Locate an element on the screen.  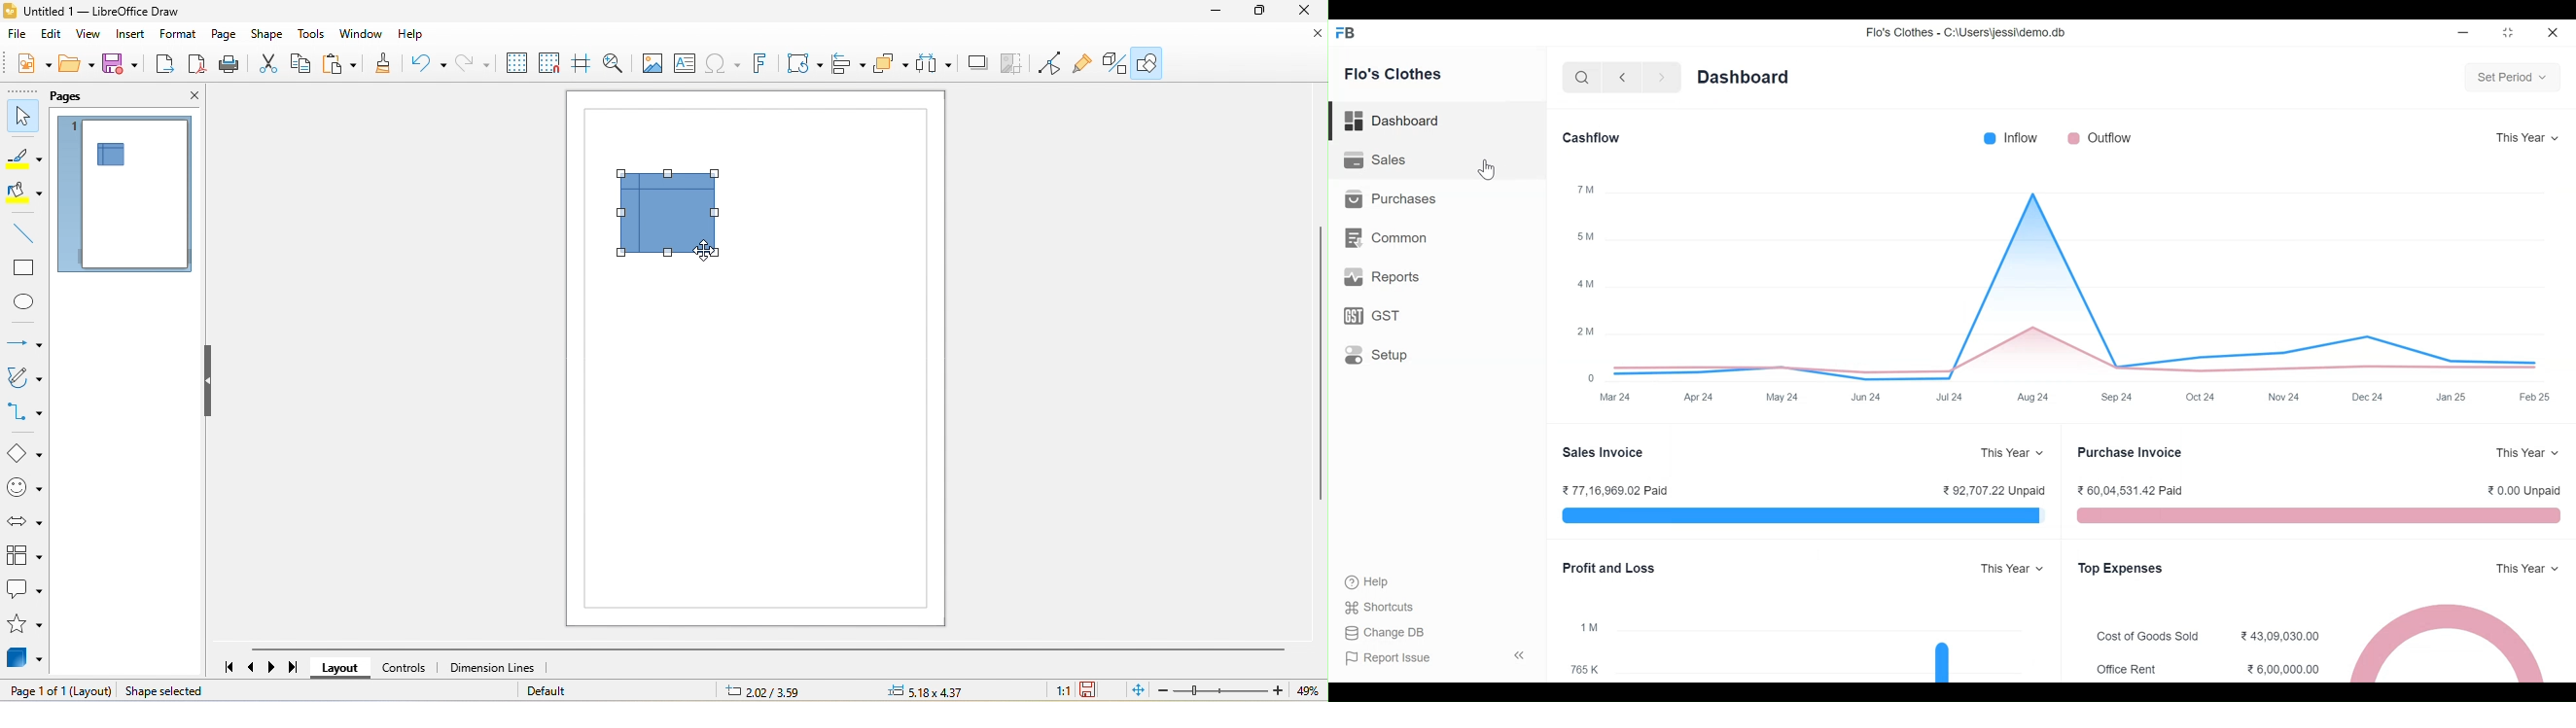
60,04,531.42 Paid is located at coordinates (2131, 490).